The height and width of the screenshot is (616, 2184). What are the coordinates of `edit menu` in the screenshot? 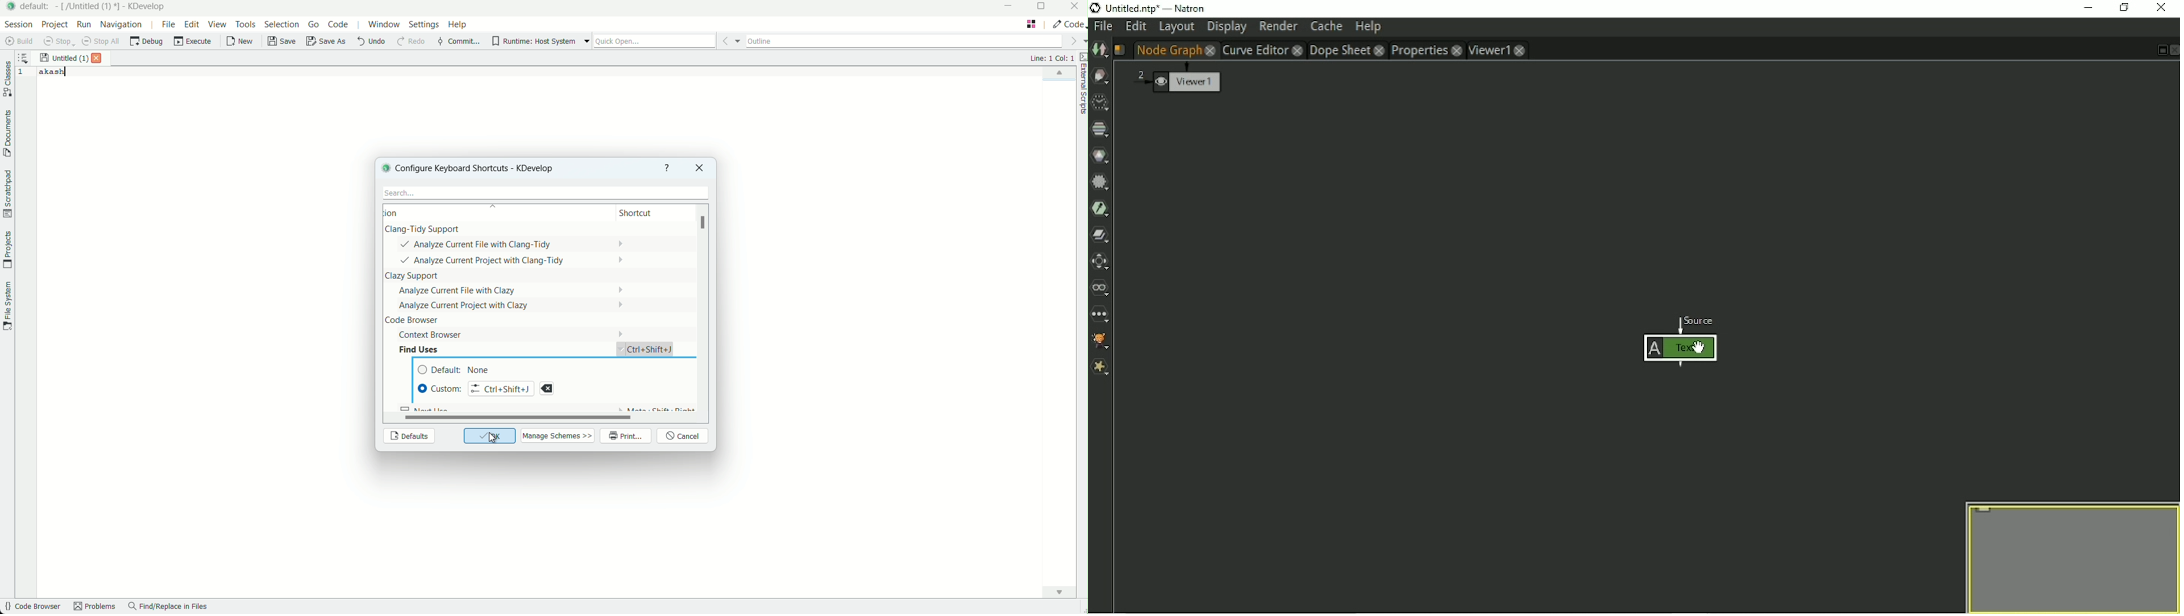 It's located at (192, 24).